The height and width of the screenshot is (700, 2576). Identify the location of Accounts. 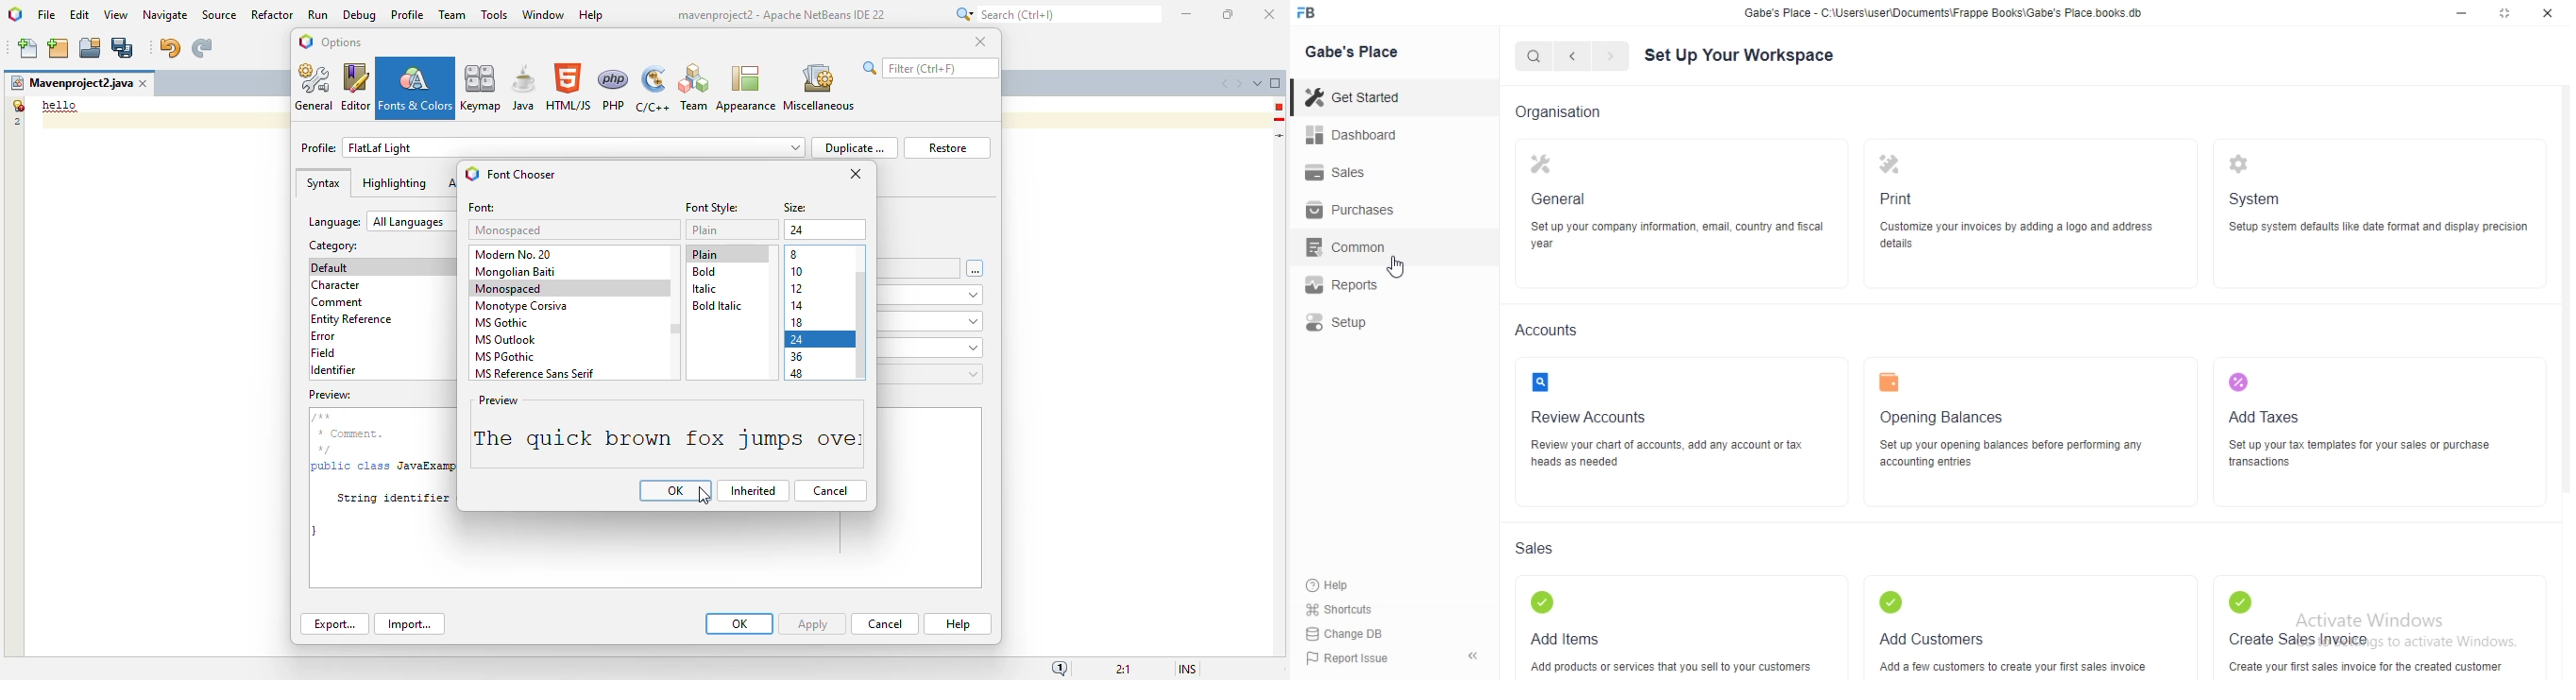
(1543, 329).